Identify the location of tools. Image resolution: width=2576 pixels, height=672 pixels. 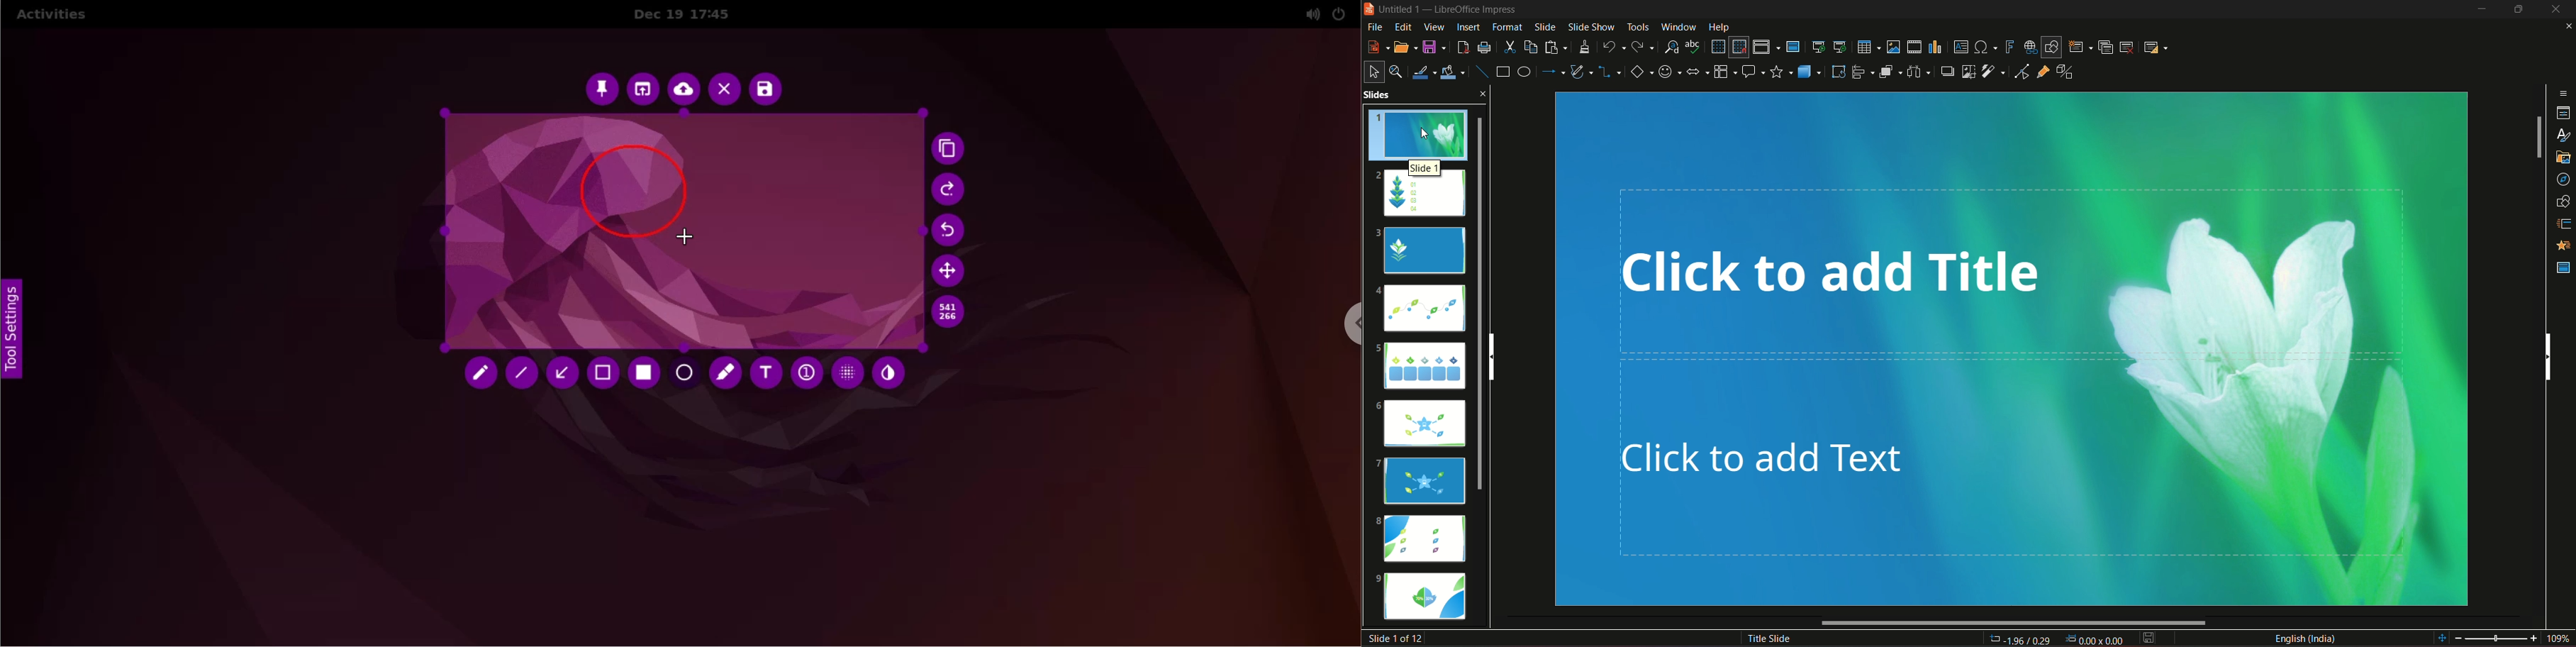
(1636, 26).